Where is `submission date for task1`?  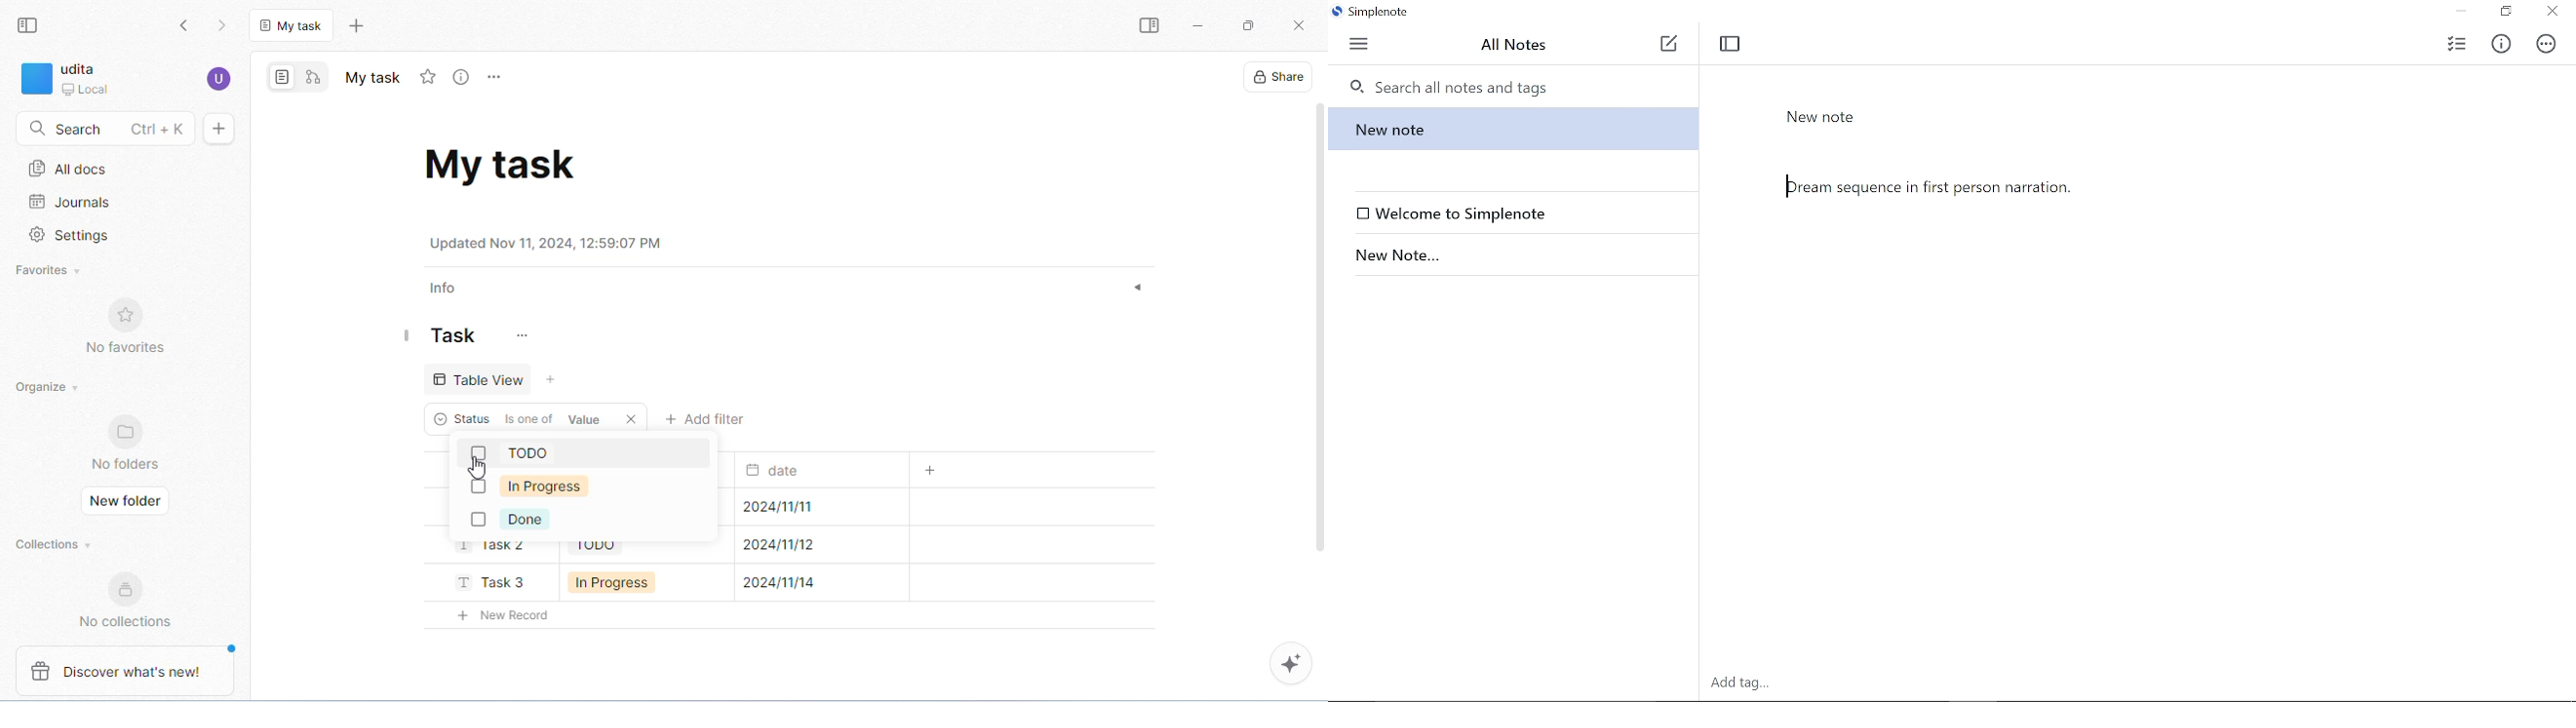
submission date for task1 is located at coordinates (781, 506).